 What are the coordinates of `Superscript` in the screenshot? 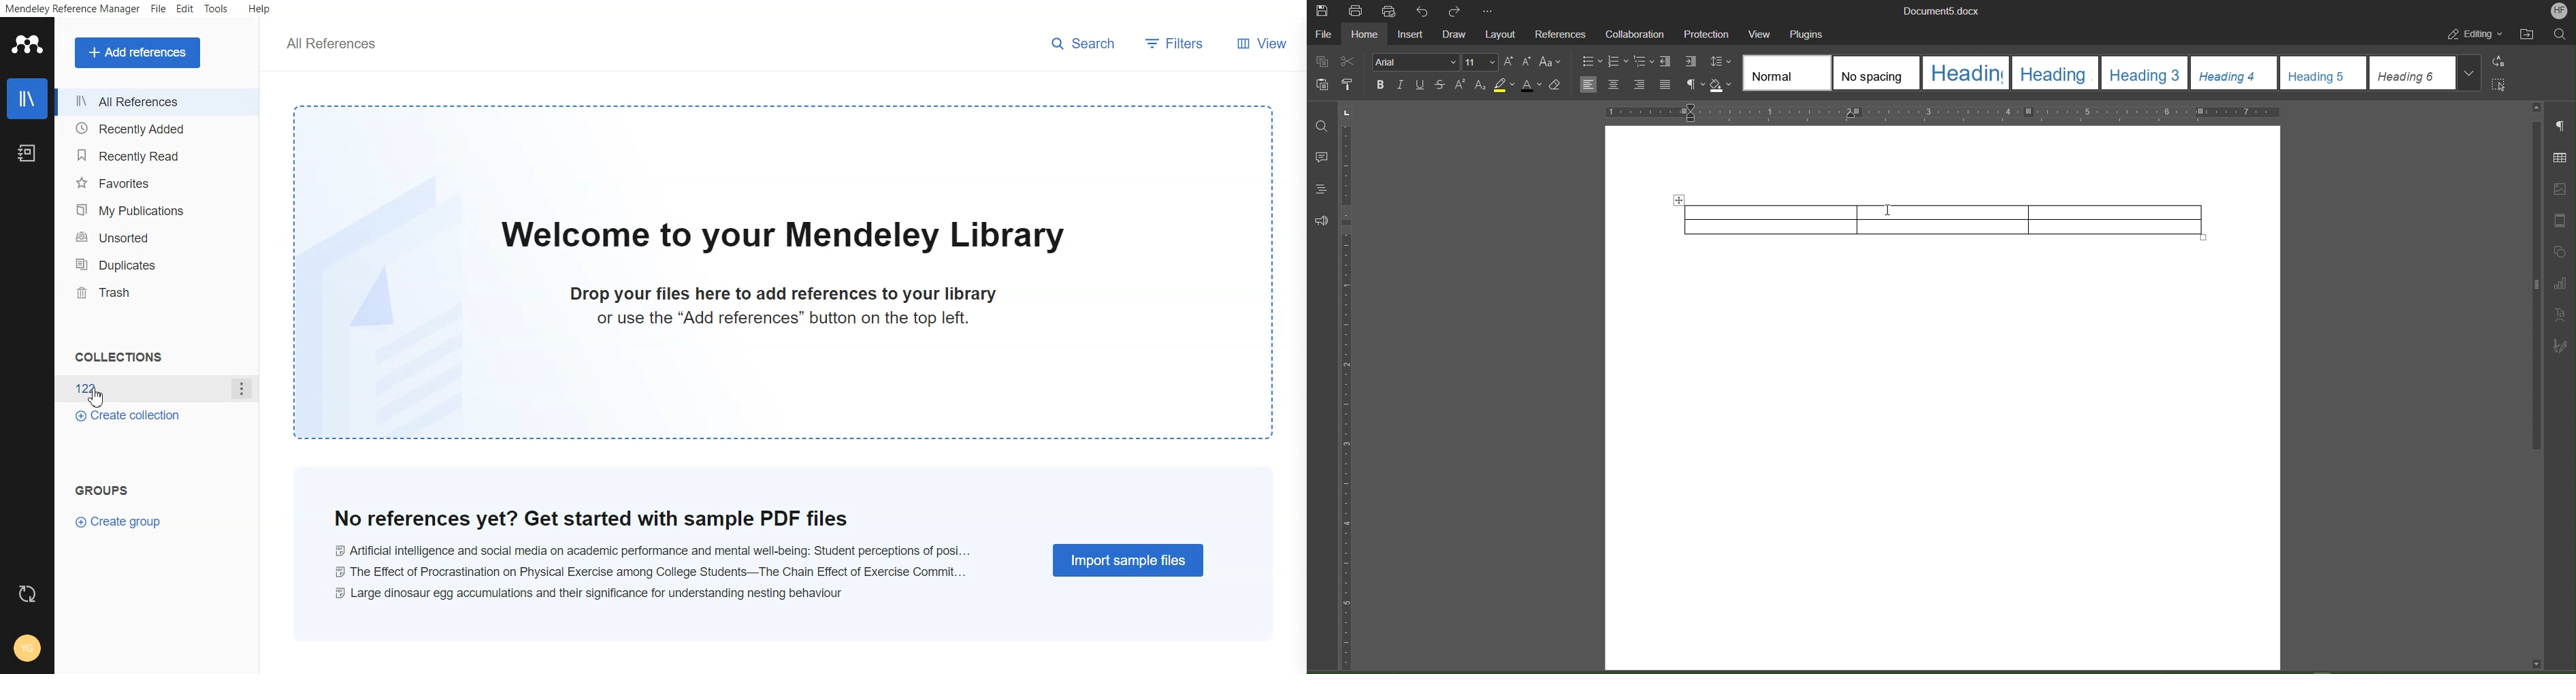 It's located at (1461, 85).